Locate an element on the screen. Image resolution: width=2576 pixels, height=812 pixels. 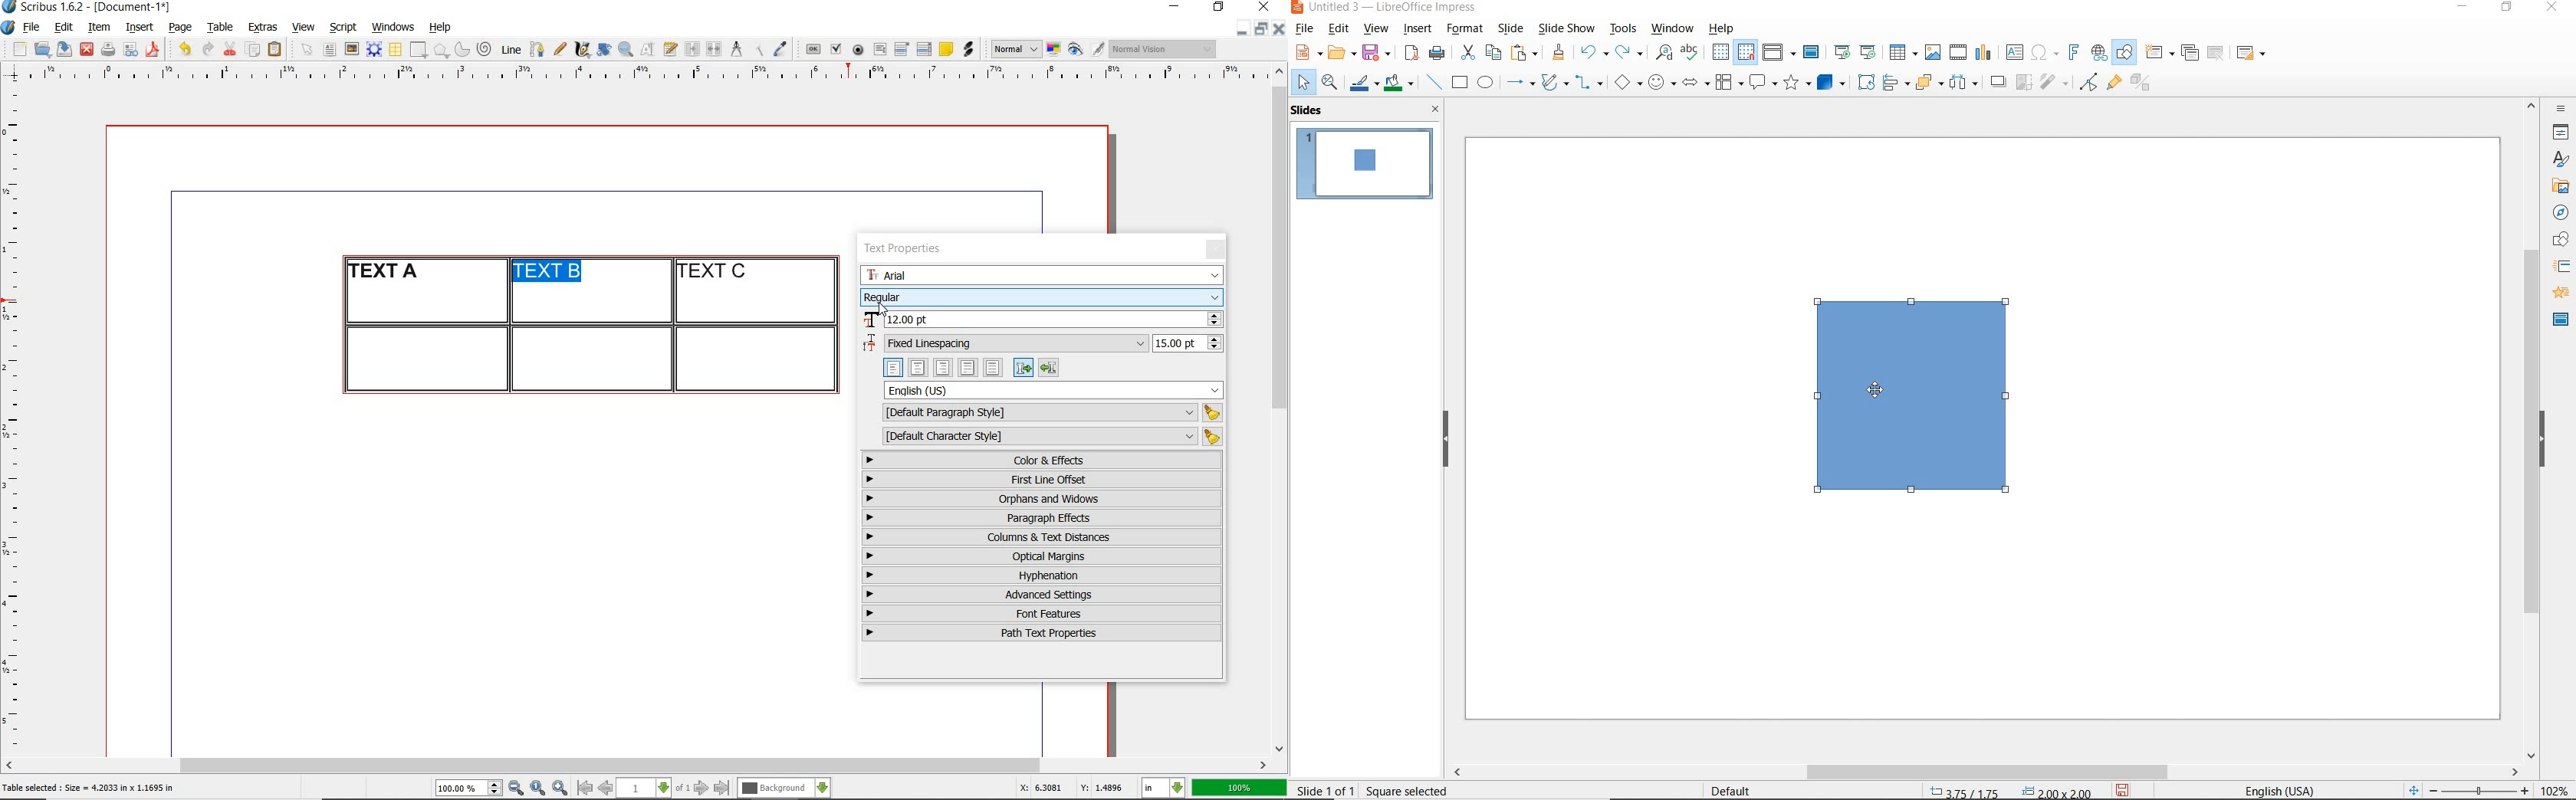
paste is located at coordinates (1523, 54).